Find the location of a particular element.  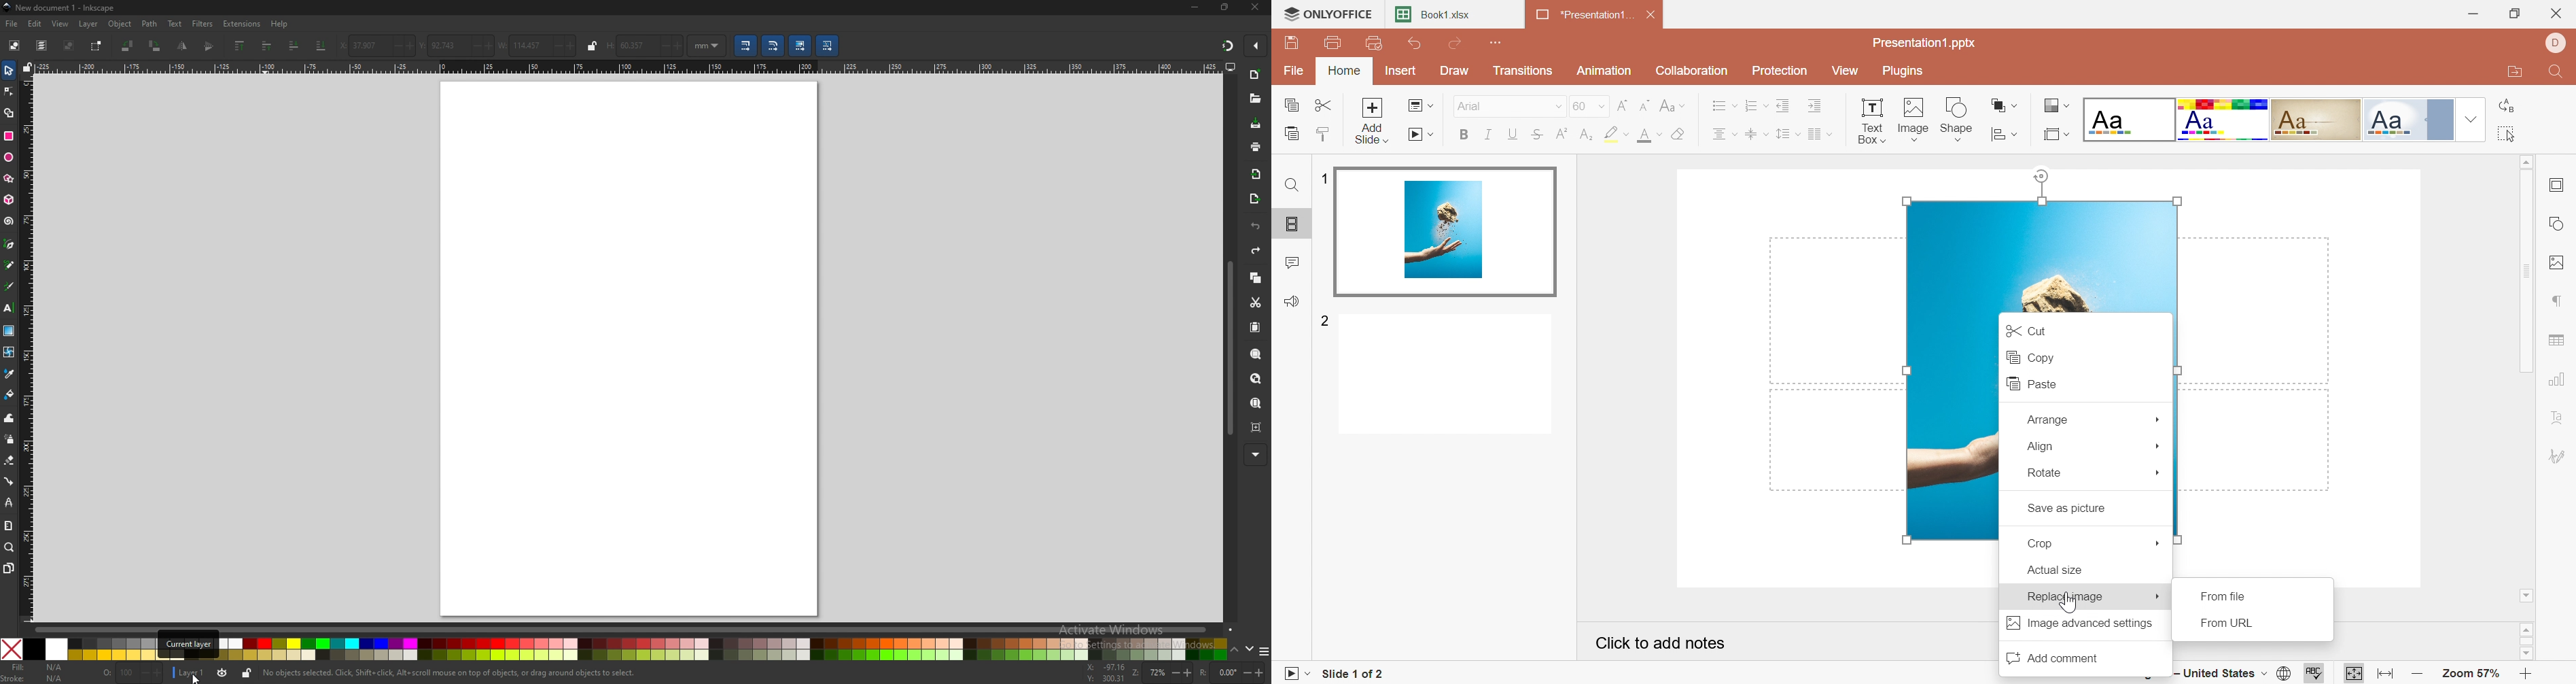

Start slideshow is located at coordinates (1422, 135).